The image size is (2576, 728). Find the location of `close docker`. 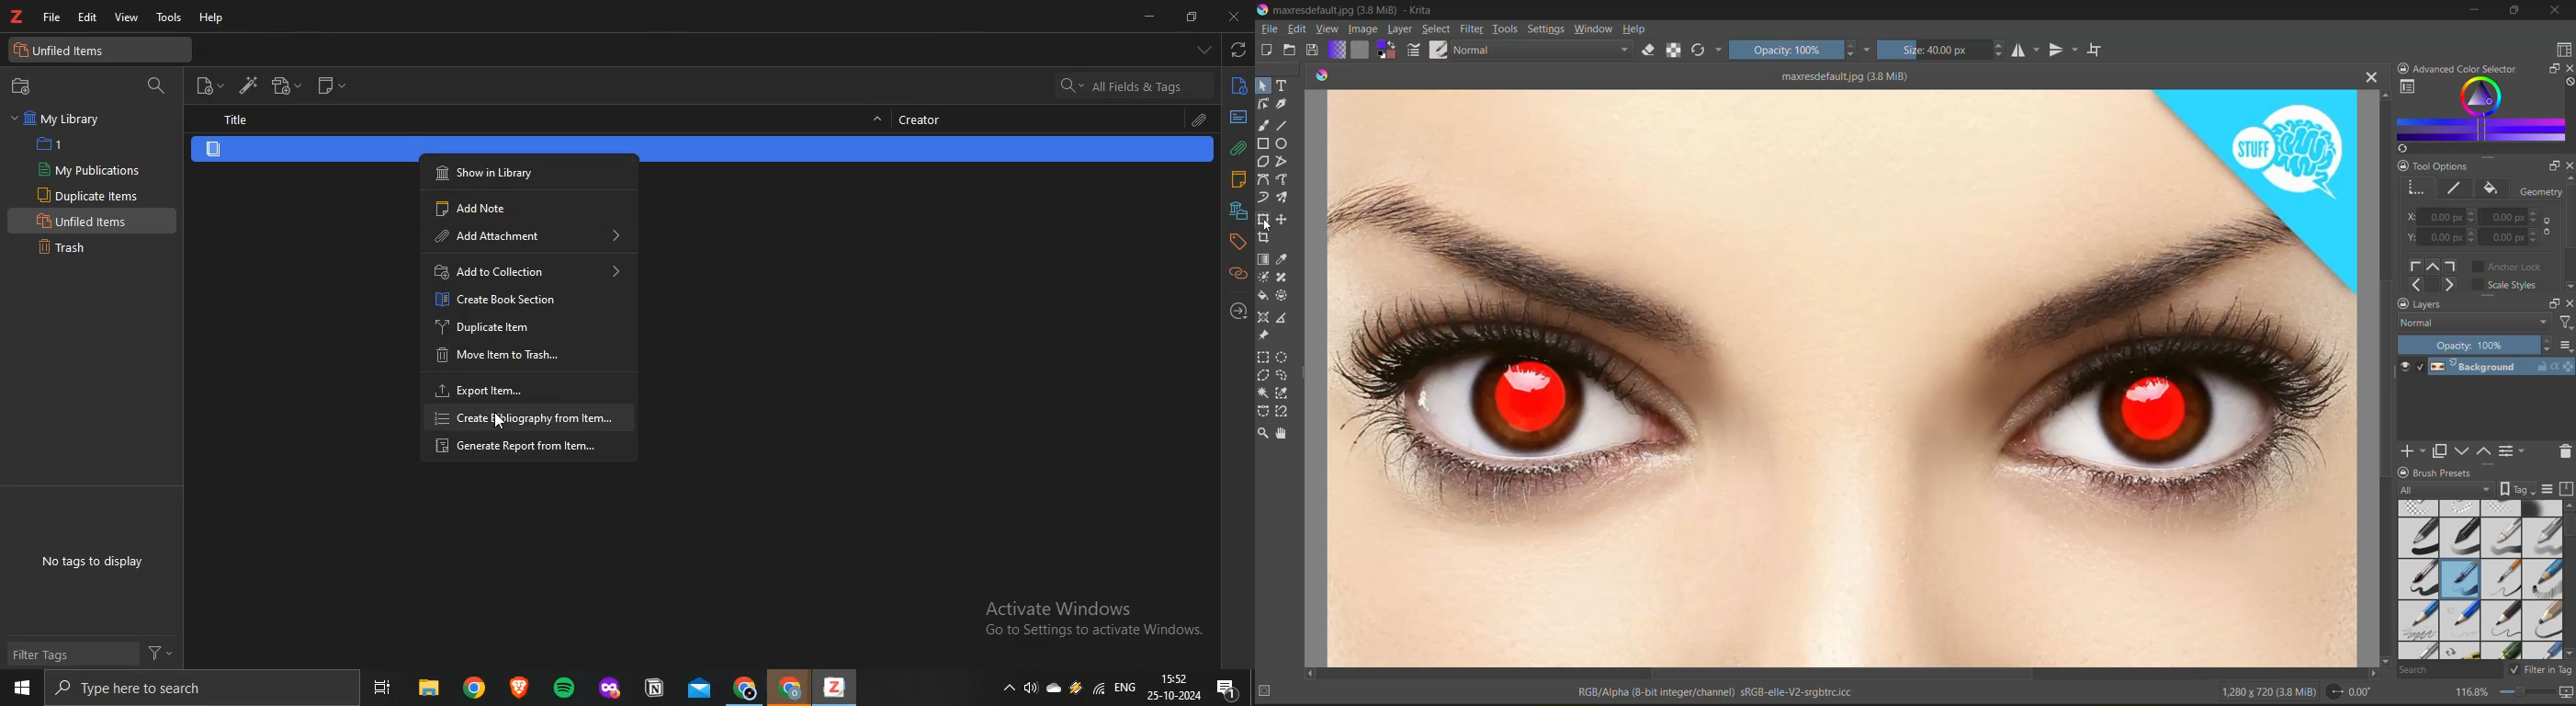

close docker is located at coordinates (2568, 70).